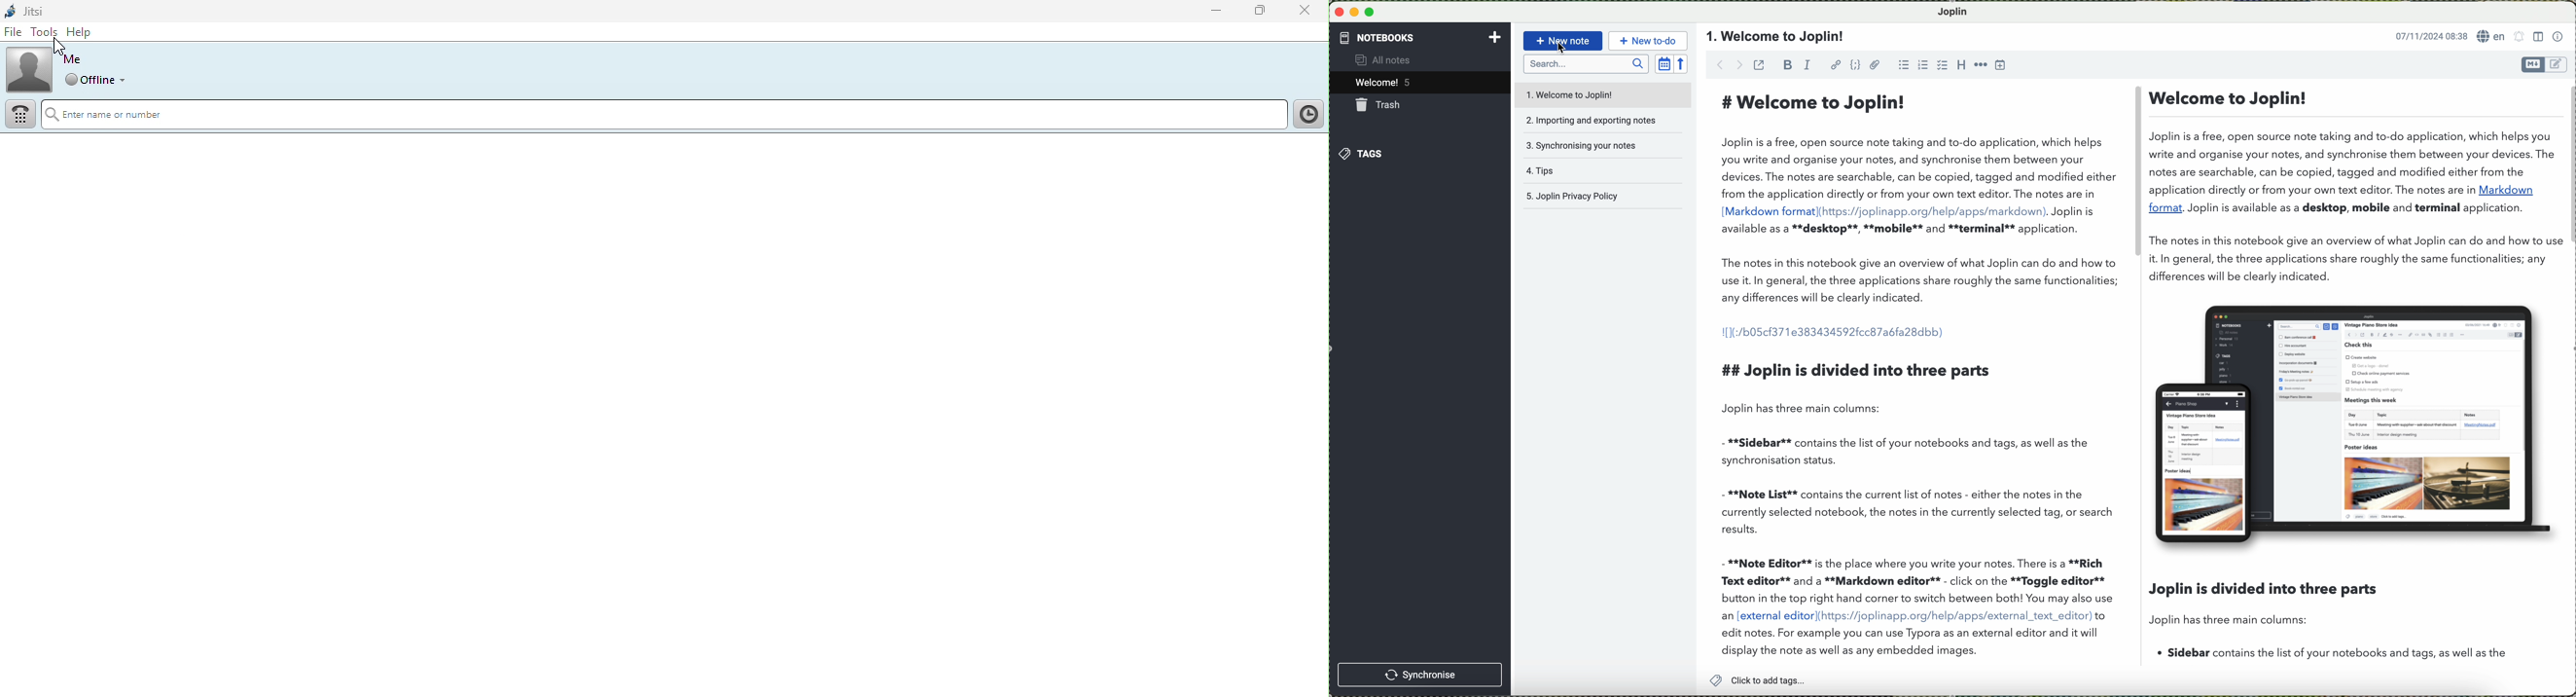  I want to click on synchronising your notes, so click(1592, 145).